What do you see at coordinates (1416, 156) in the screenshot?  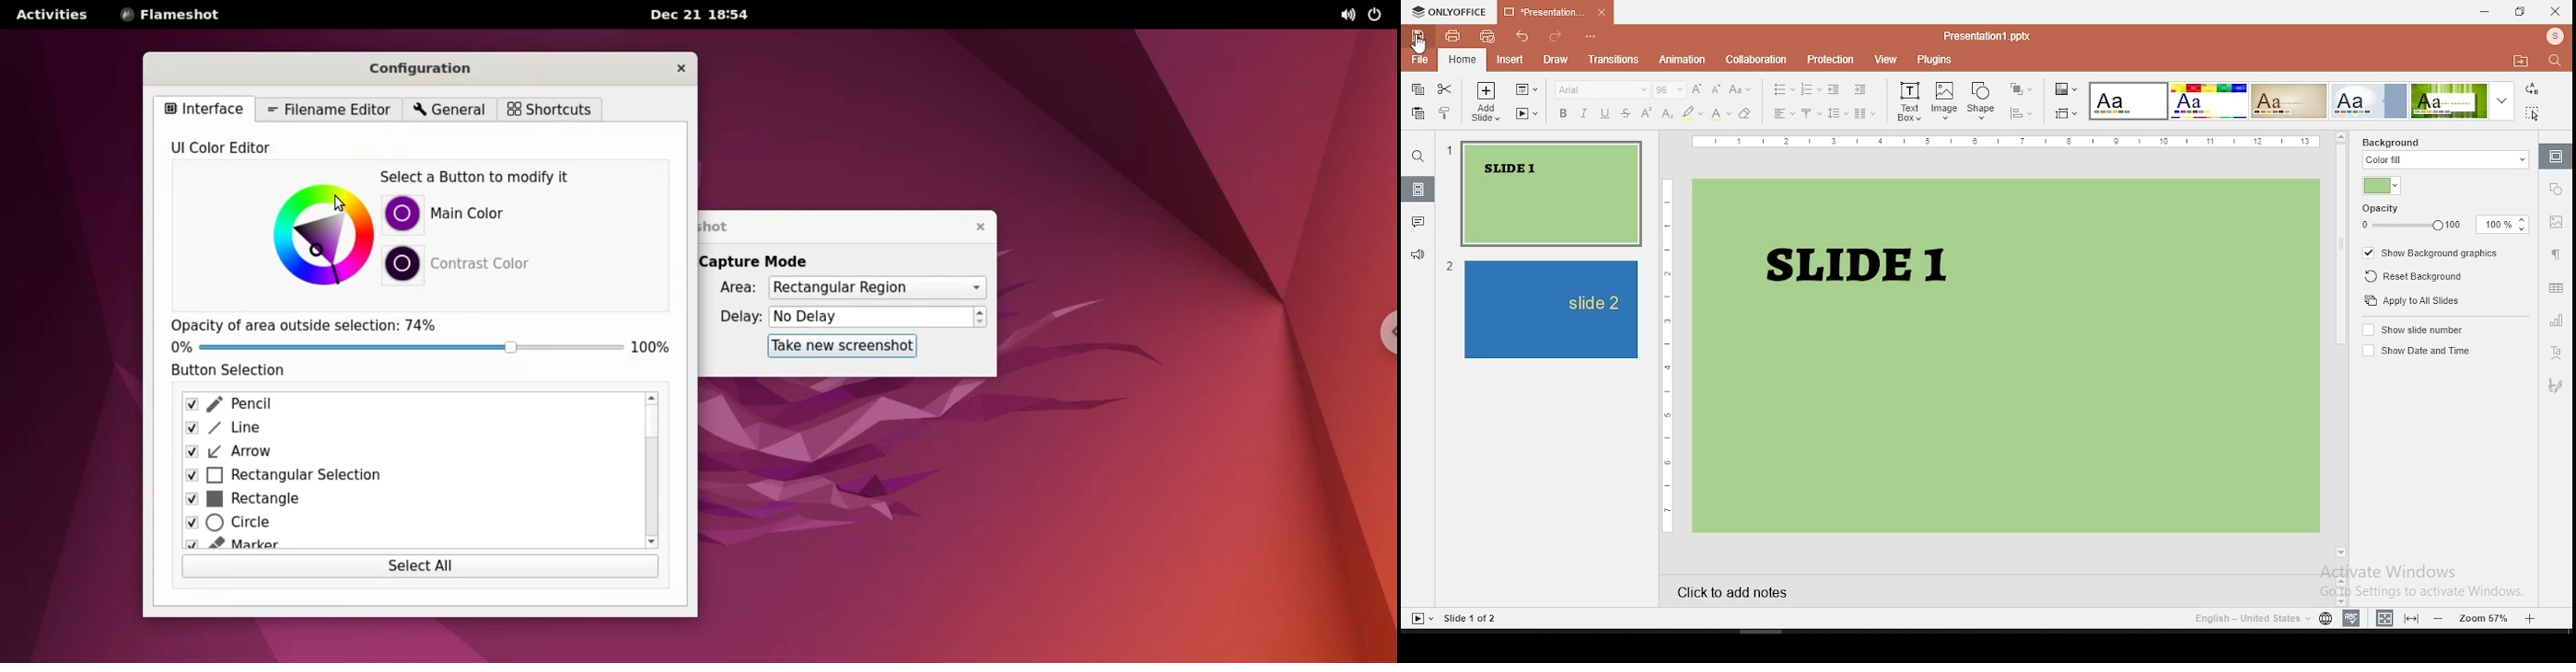 I see `find` at bounding box center [1416, 156].